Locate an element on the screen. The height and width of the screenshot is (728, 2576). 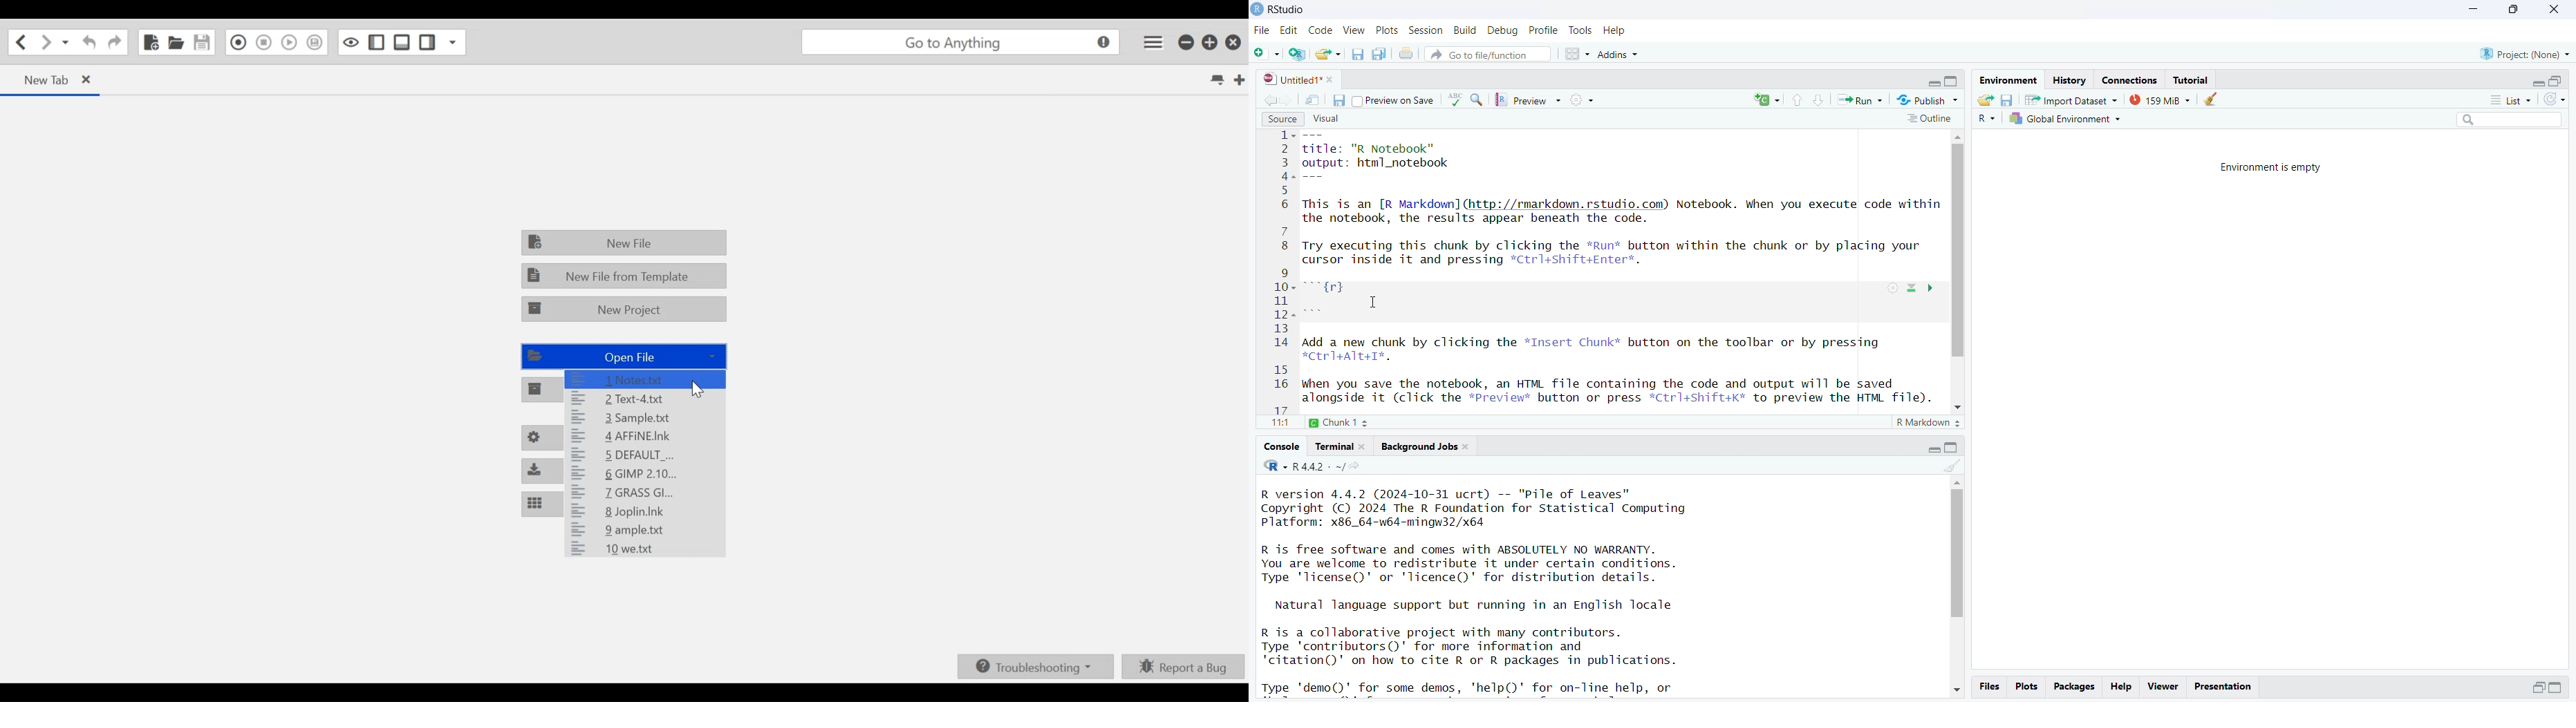
publish is located at coordinates (1926, 99).